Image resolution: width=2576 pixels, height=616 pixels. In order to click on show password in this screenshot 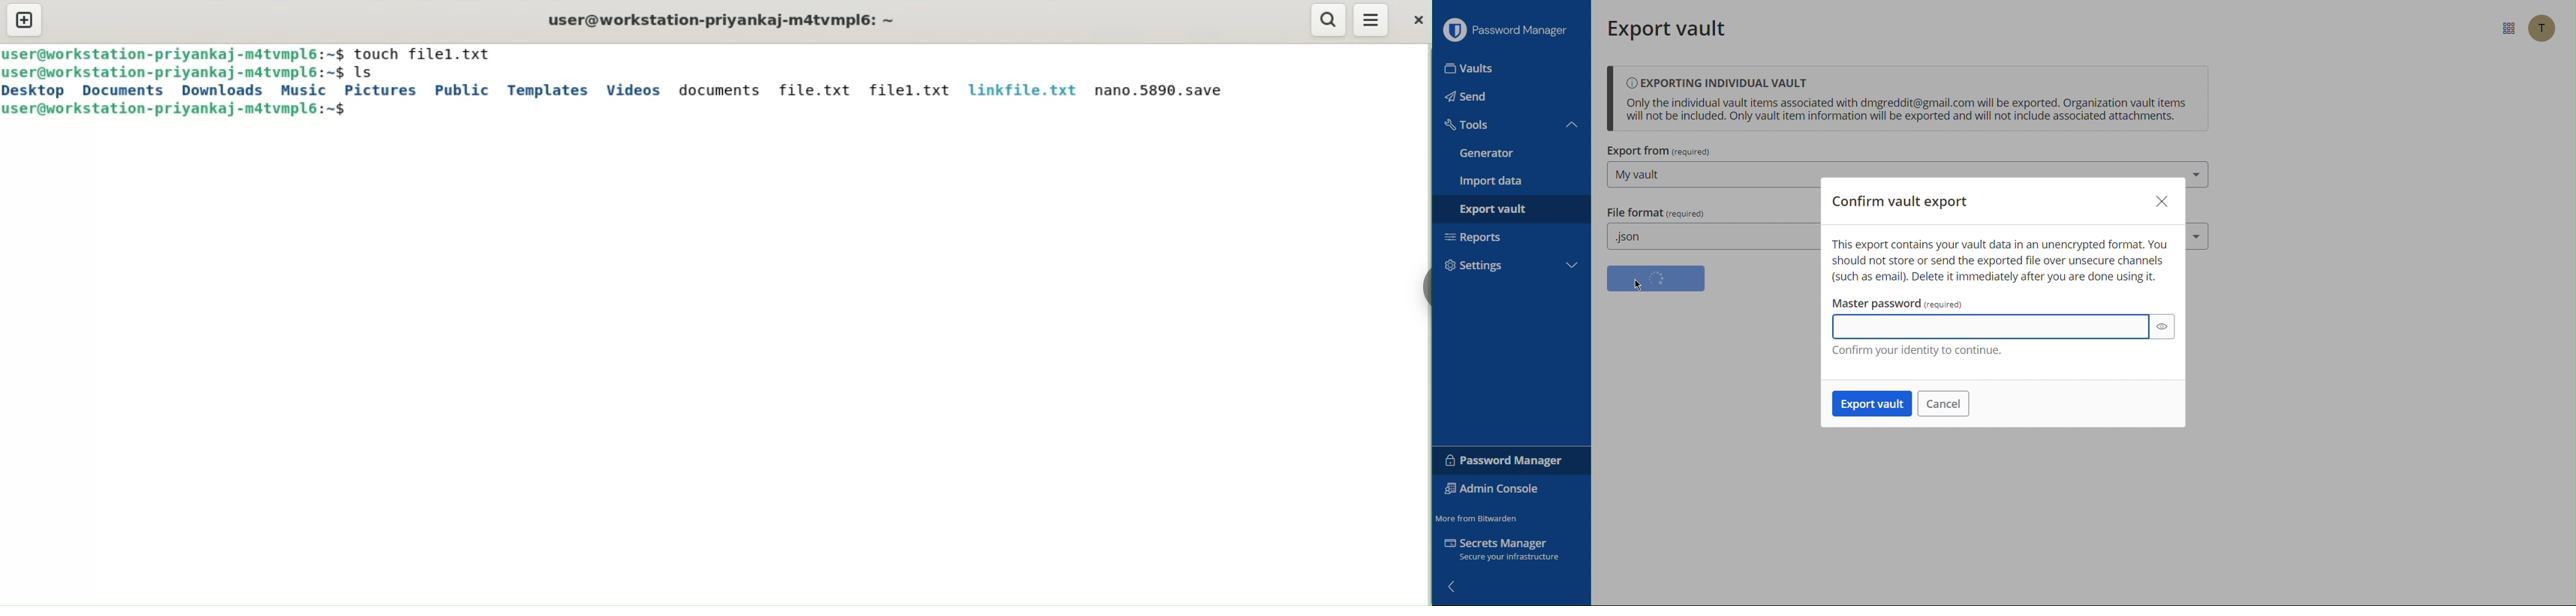, I will do `click(2163, 328)`.